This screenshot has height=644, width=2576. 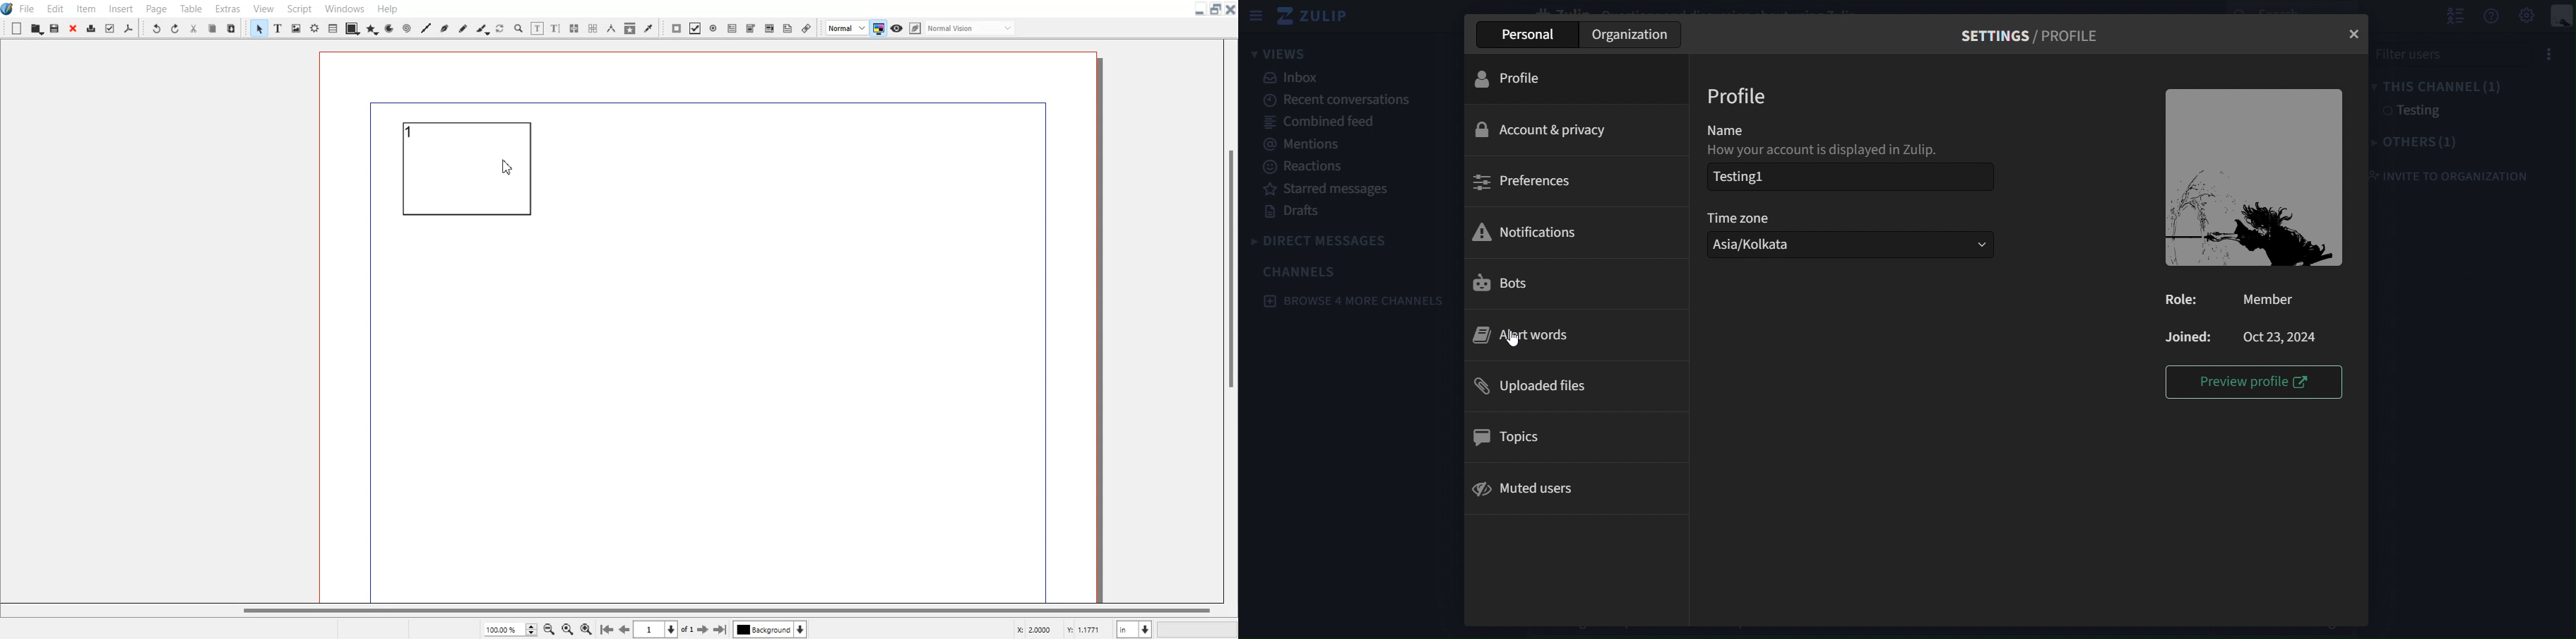 What do you see at coordinates (625, 629) in the screenshot?
I see `Go to the preview mode` at bounding box center [625, 629].